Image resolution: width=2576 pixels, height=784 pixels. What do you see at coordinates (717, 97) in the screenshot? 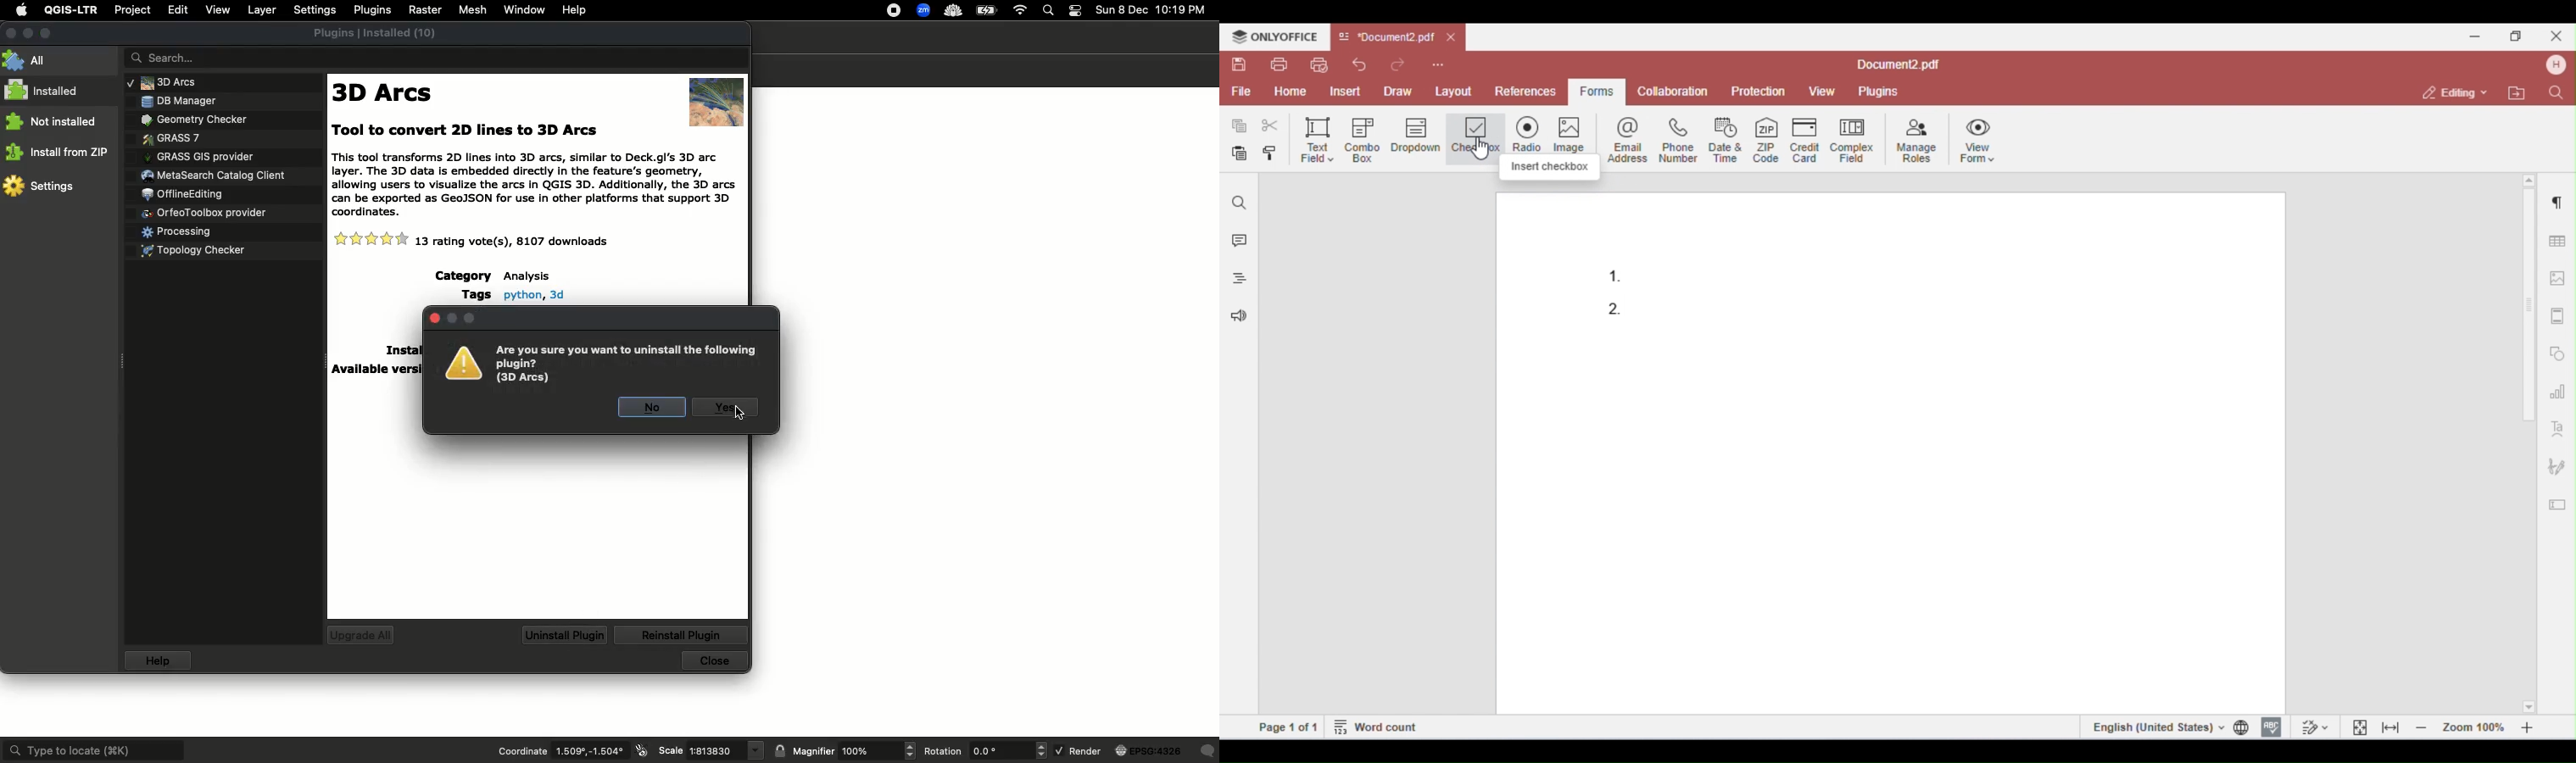
I see `Image` at bounding box center [717, 97].